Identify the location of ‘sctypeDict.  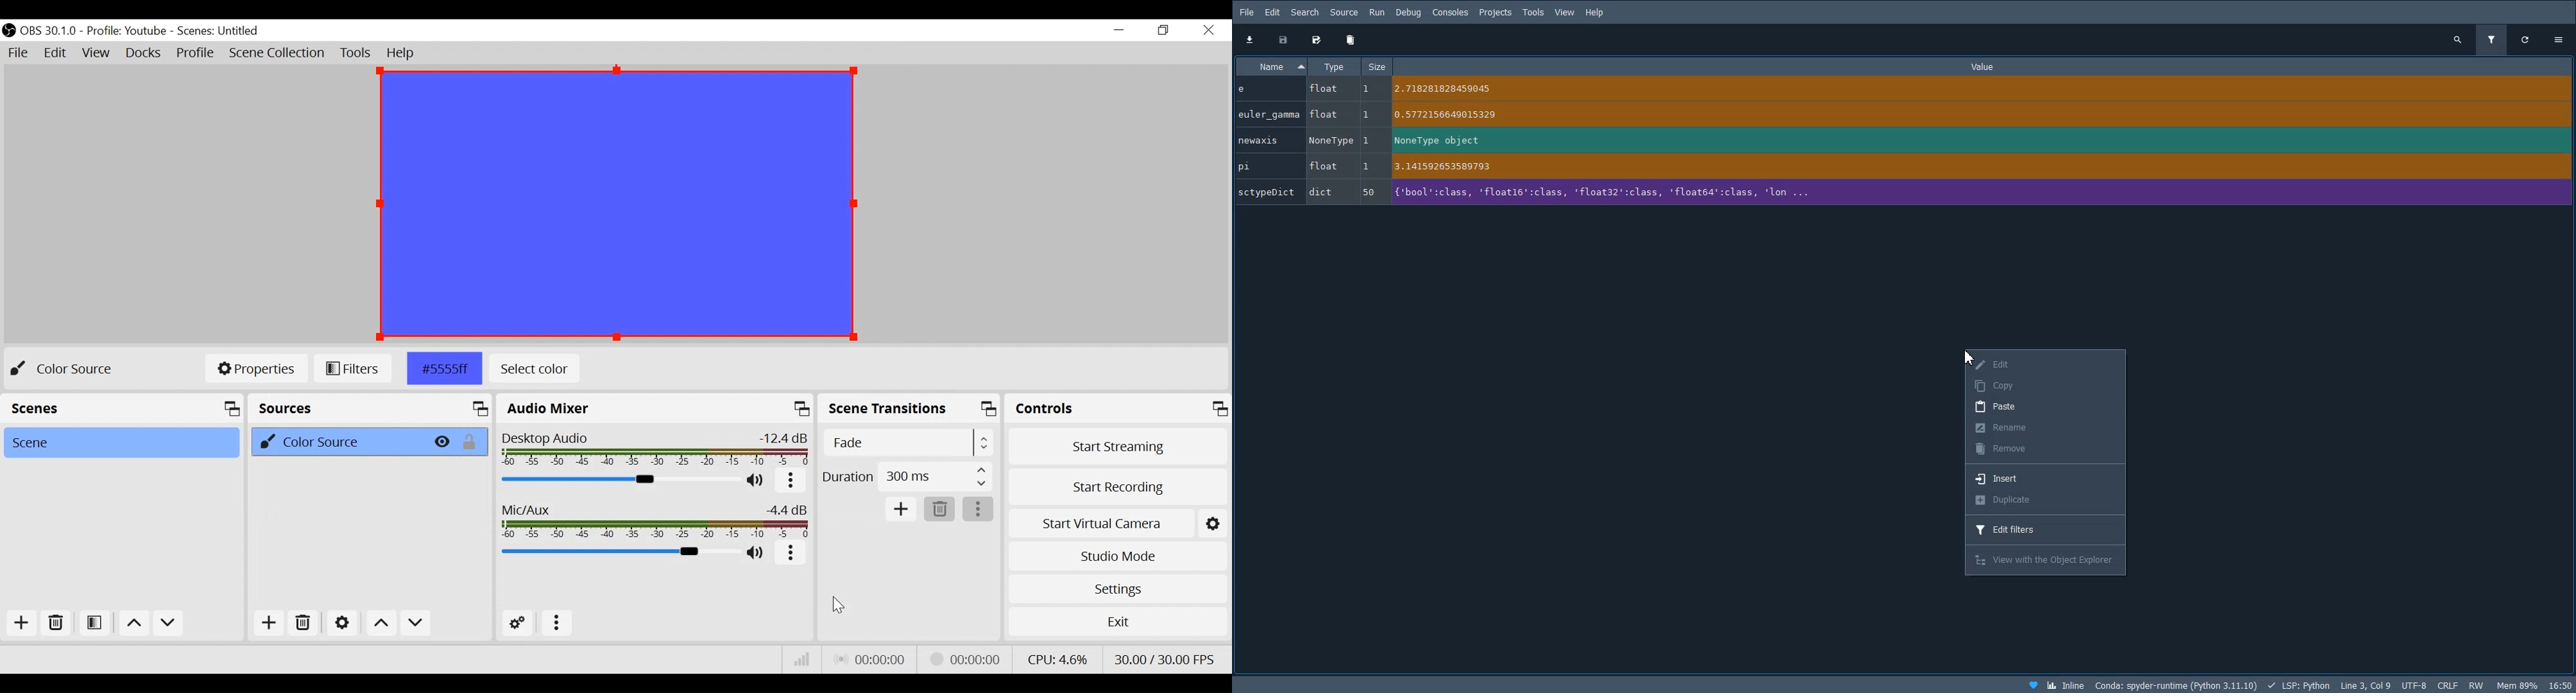
(1268, 192).